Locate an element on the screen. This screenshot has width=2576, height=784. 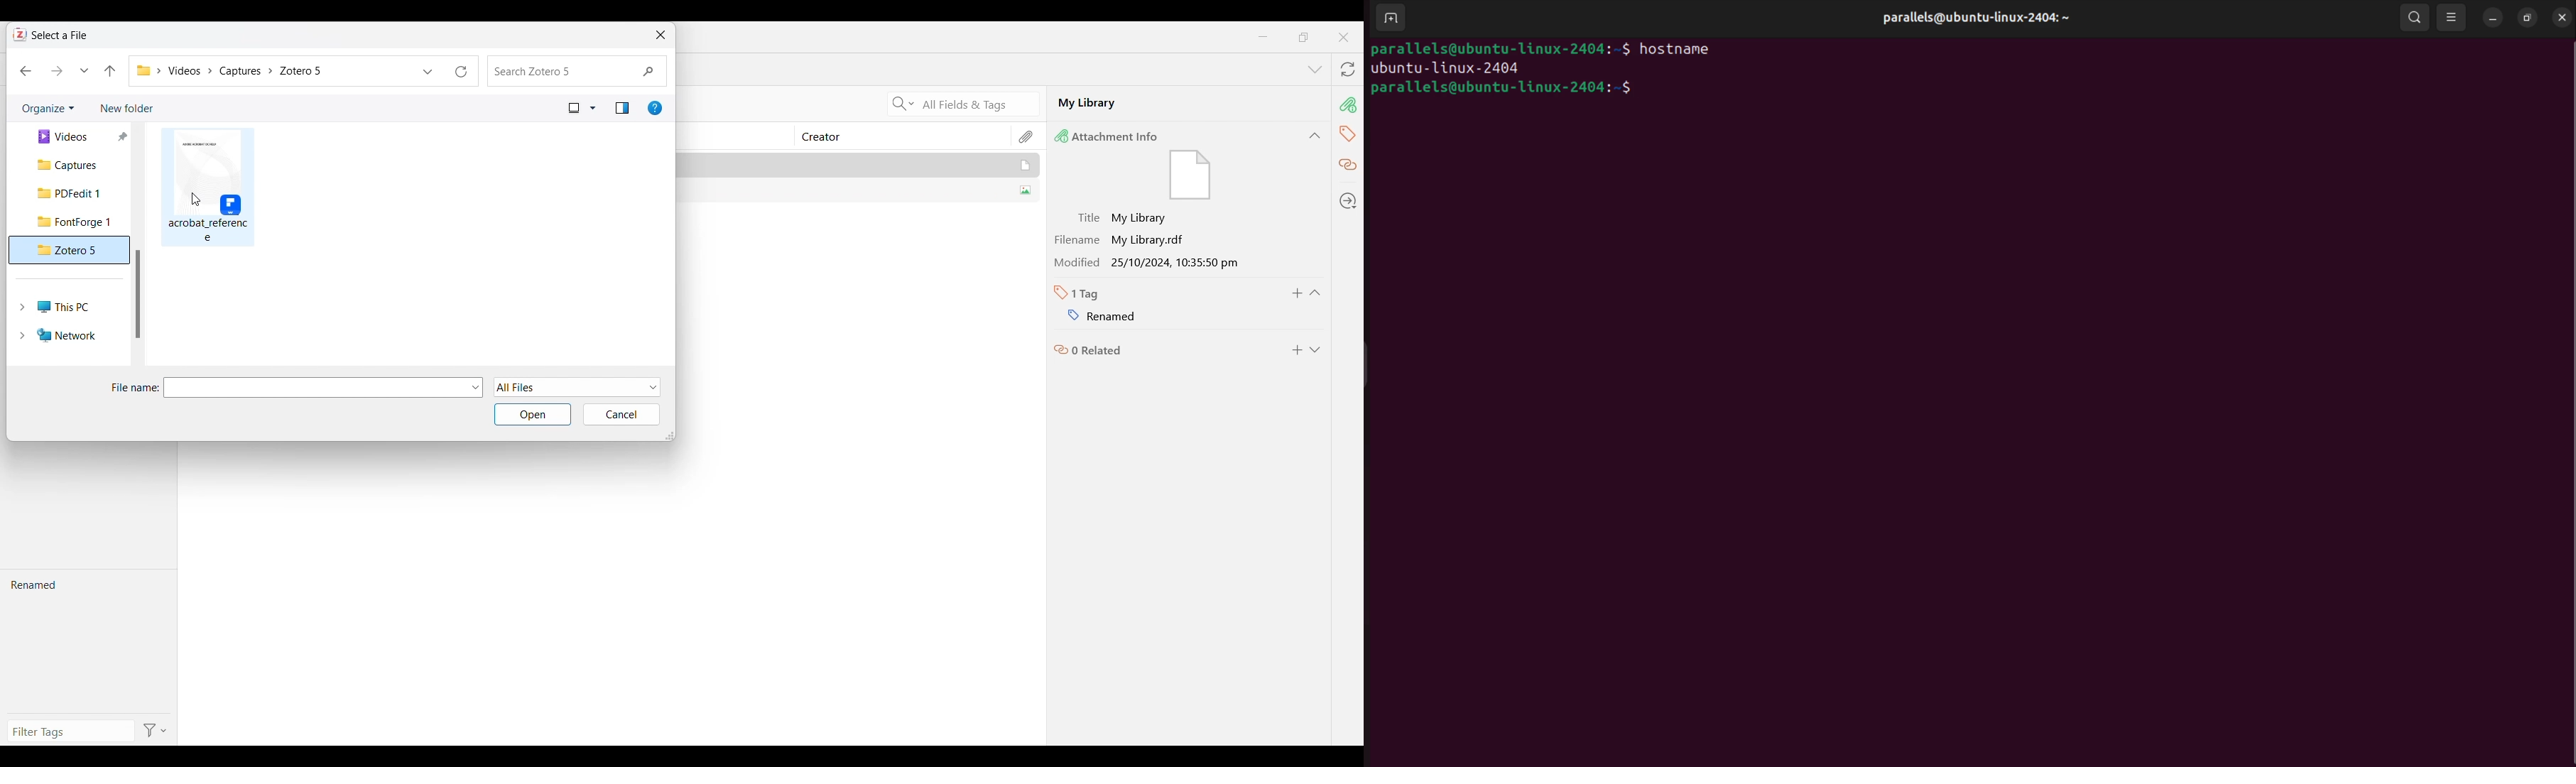
Previous locations is located at coordinates (428, 72).